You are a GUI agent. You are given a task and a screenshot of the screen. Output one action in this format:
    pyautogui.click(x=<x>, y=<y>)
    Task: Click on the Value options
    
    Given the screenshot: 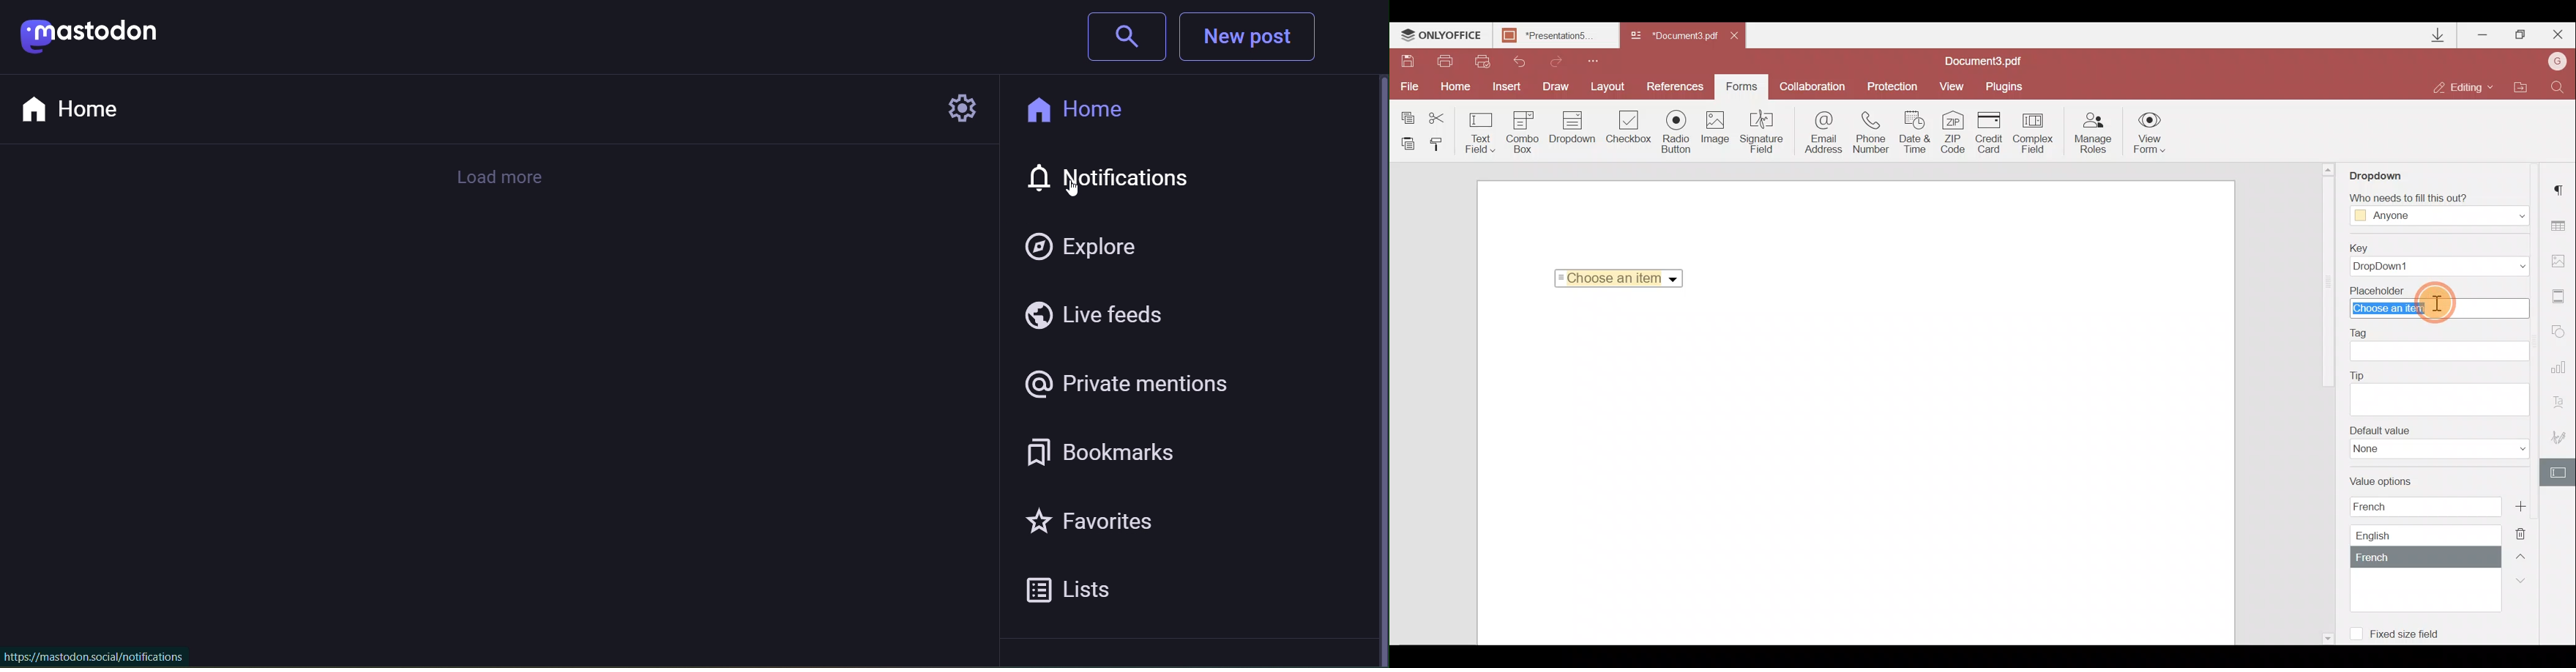 What is the action you would take?
    pyautogui.click(x=2416, y=543)
    